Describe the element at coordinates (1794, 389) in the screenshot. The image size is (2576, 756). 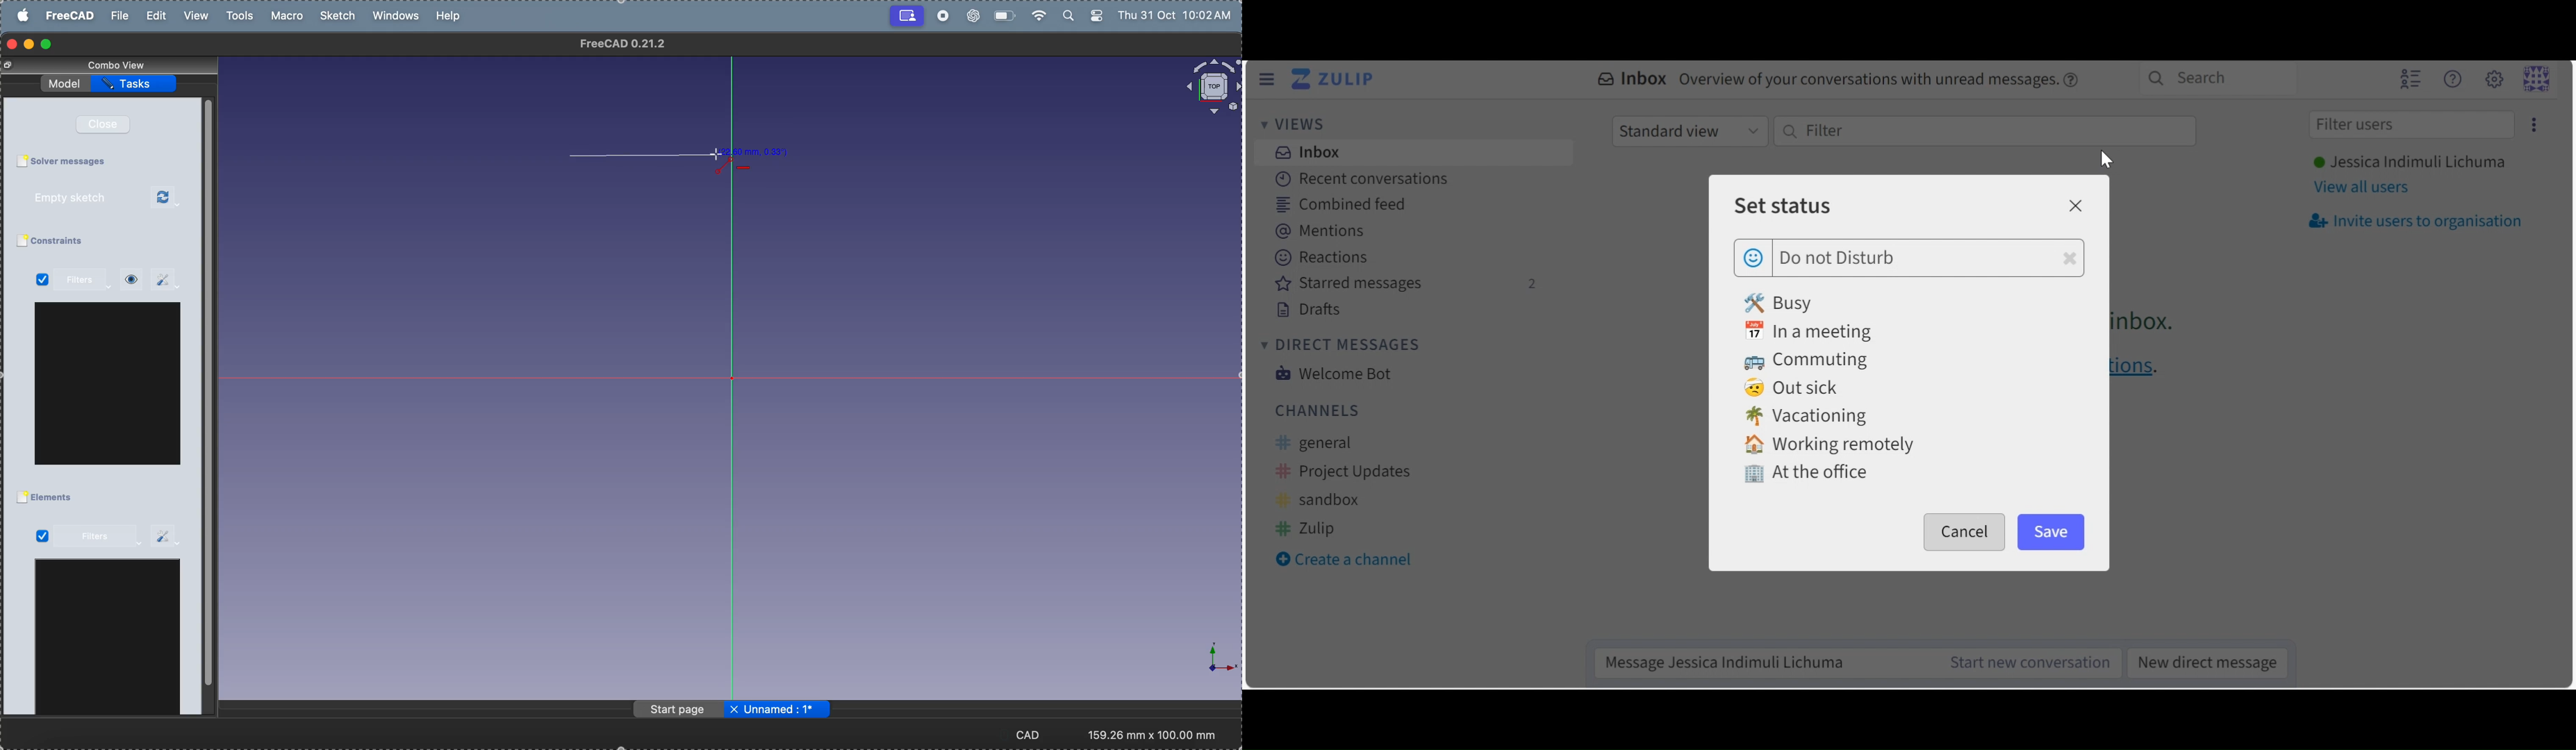
I see `Out Sick` at that location.